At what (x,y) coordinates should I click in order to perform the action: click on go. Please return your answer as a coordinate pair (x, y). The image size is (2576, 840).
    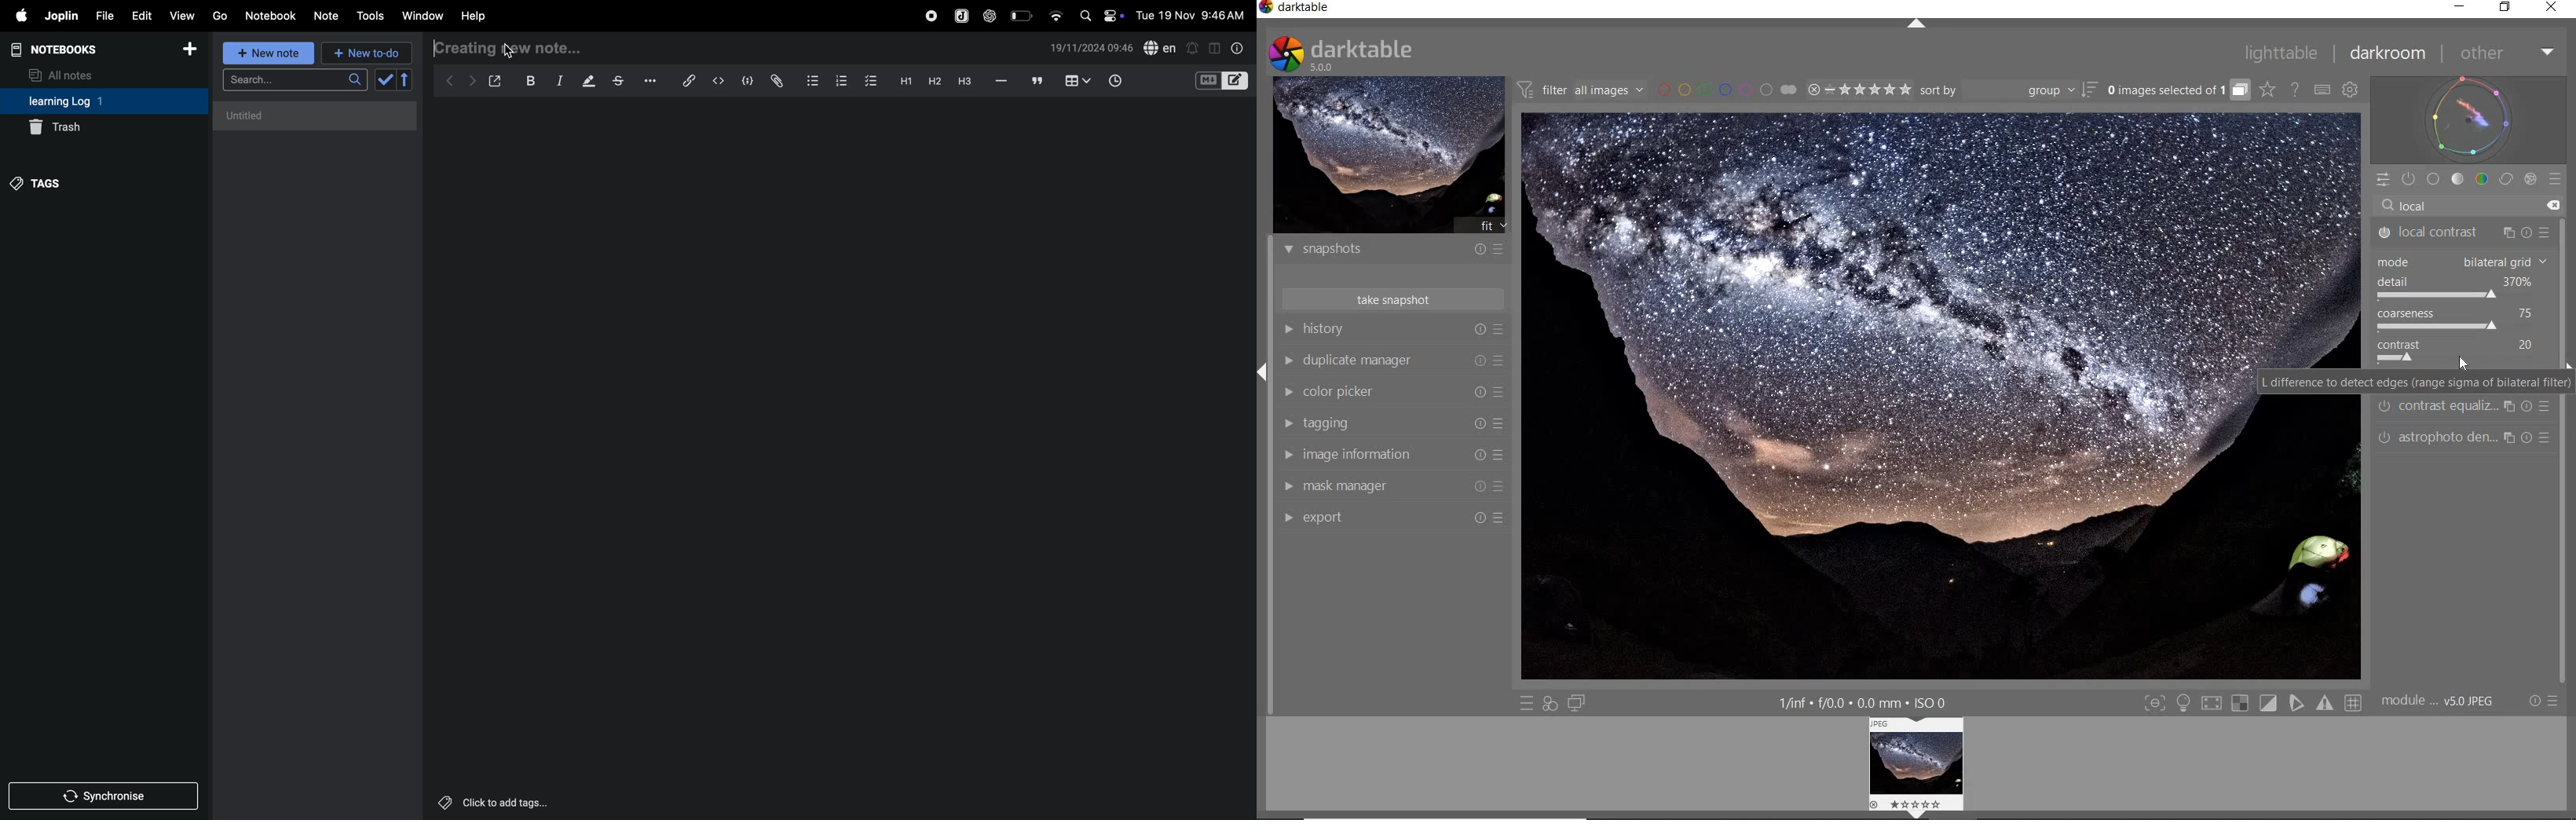
    Looking at the image, I should click on (219, 15).